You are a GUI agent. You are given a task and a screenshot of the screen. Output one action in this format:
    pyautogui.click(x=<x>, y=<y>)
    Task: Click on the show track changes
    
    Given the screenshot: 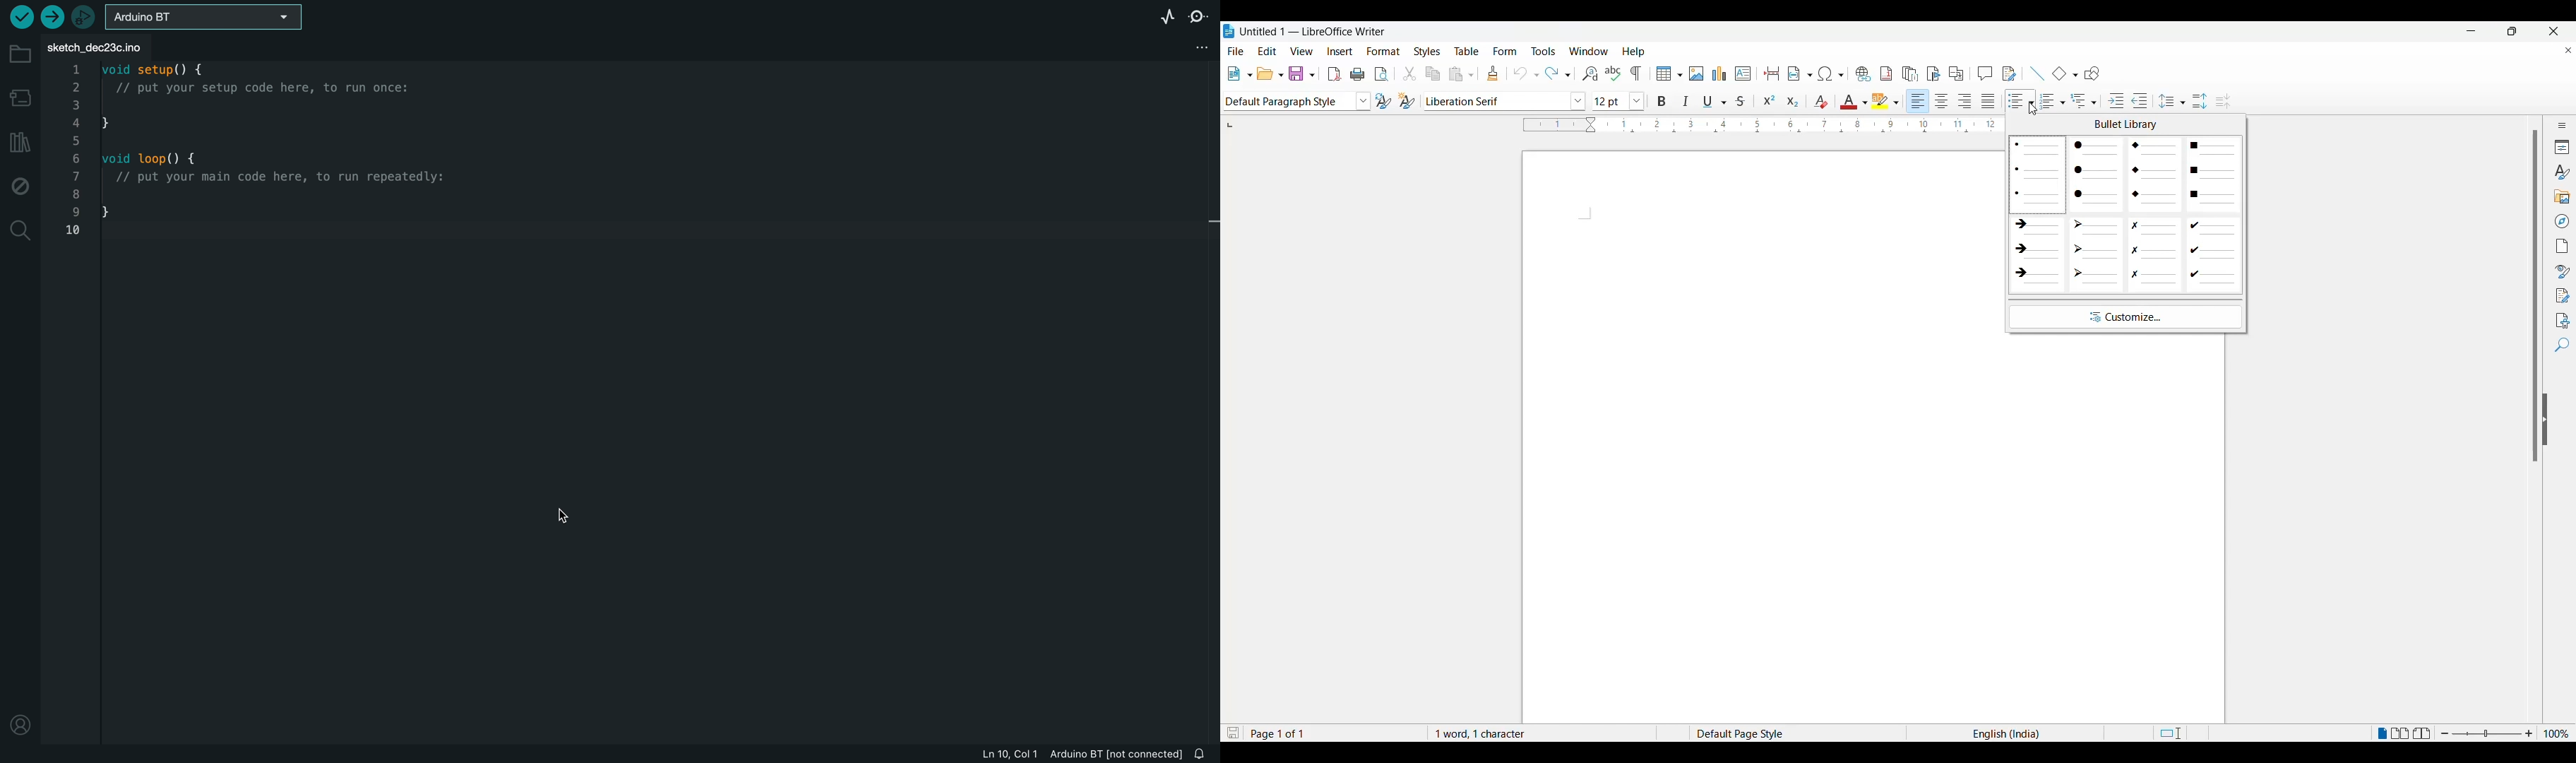 What is the action you would take?
    pyautogui.click(x=2010, y=73)
    